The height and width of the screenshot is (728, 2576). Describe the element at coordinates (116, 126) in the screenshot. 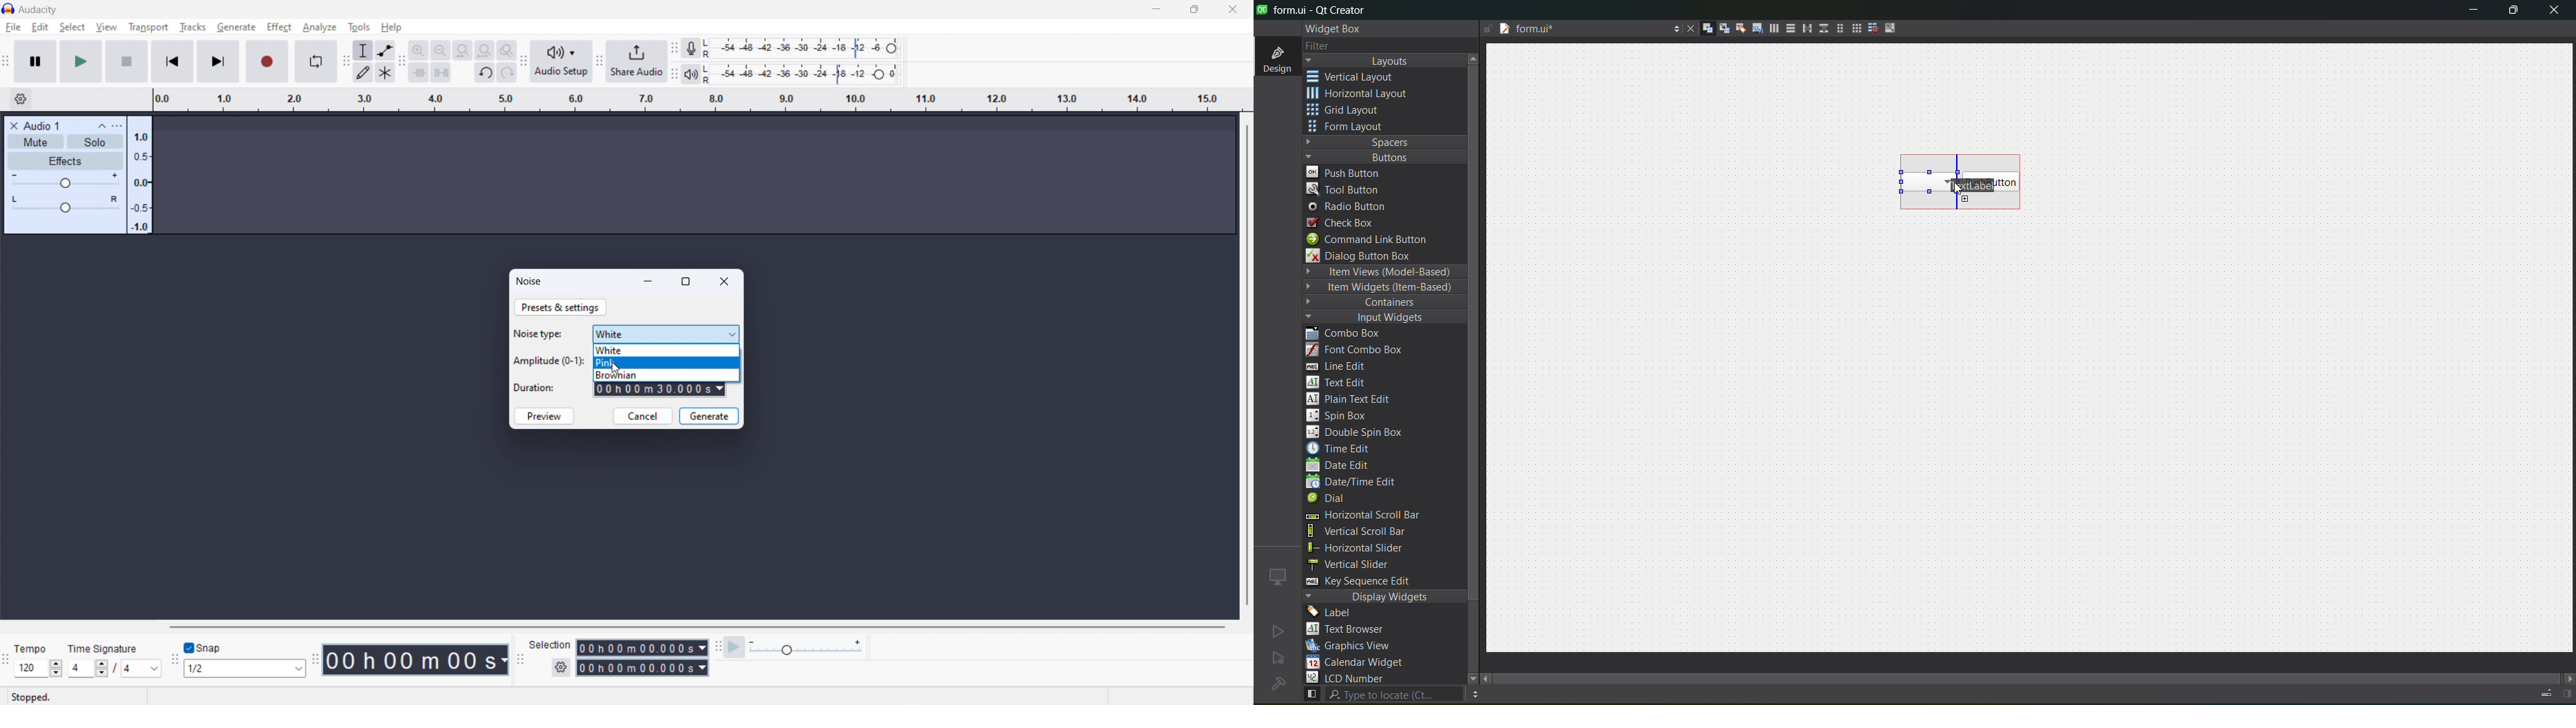

I see `options` at that location.